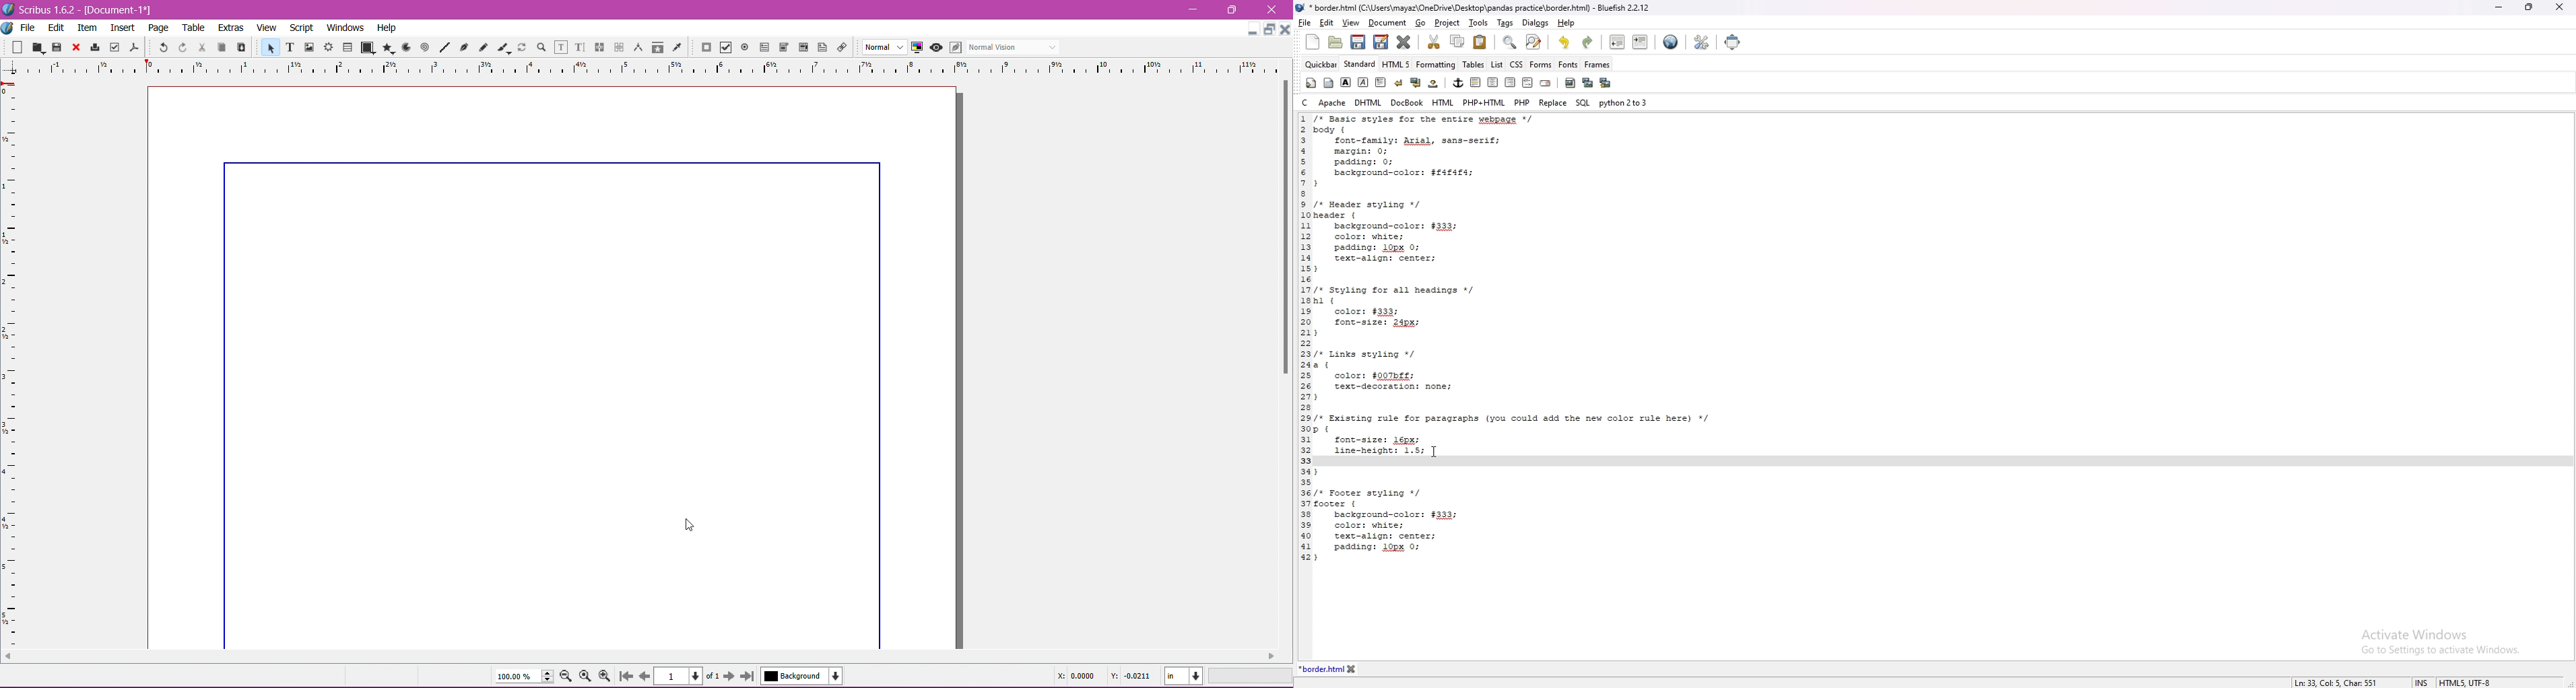 The height and width of the screenshot is (700, 2576). Describe the element at coordinates (748, 677) in the screenshot. I see `Go to last page` at that location.